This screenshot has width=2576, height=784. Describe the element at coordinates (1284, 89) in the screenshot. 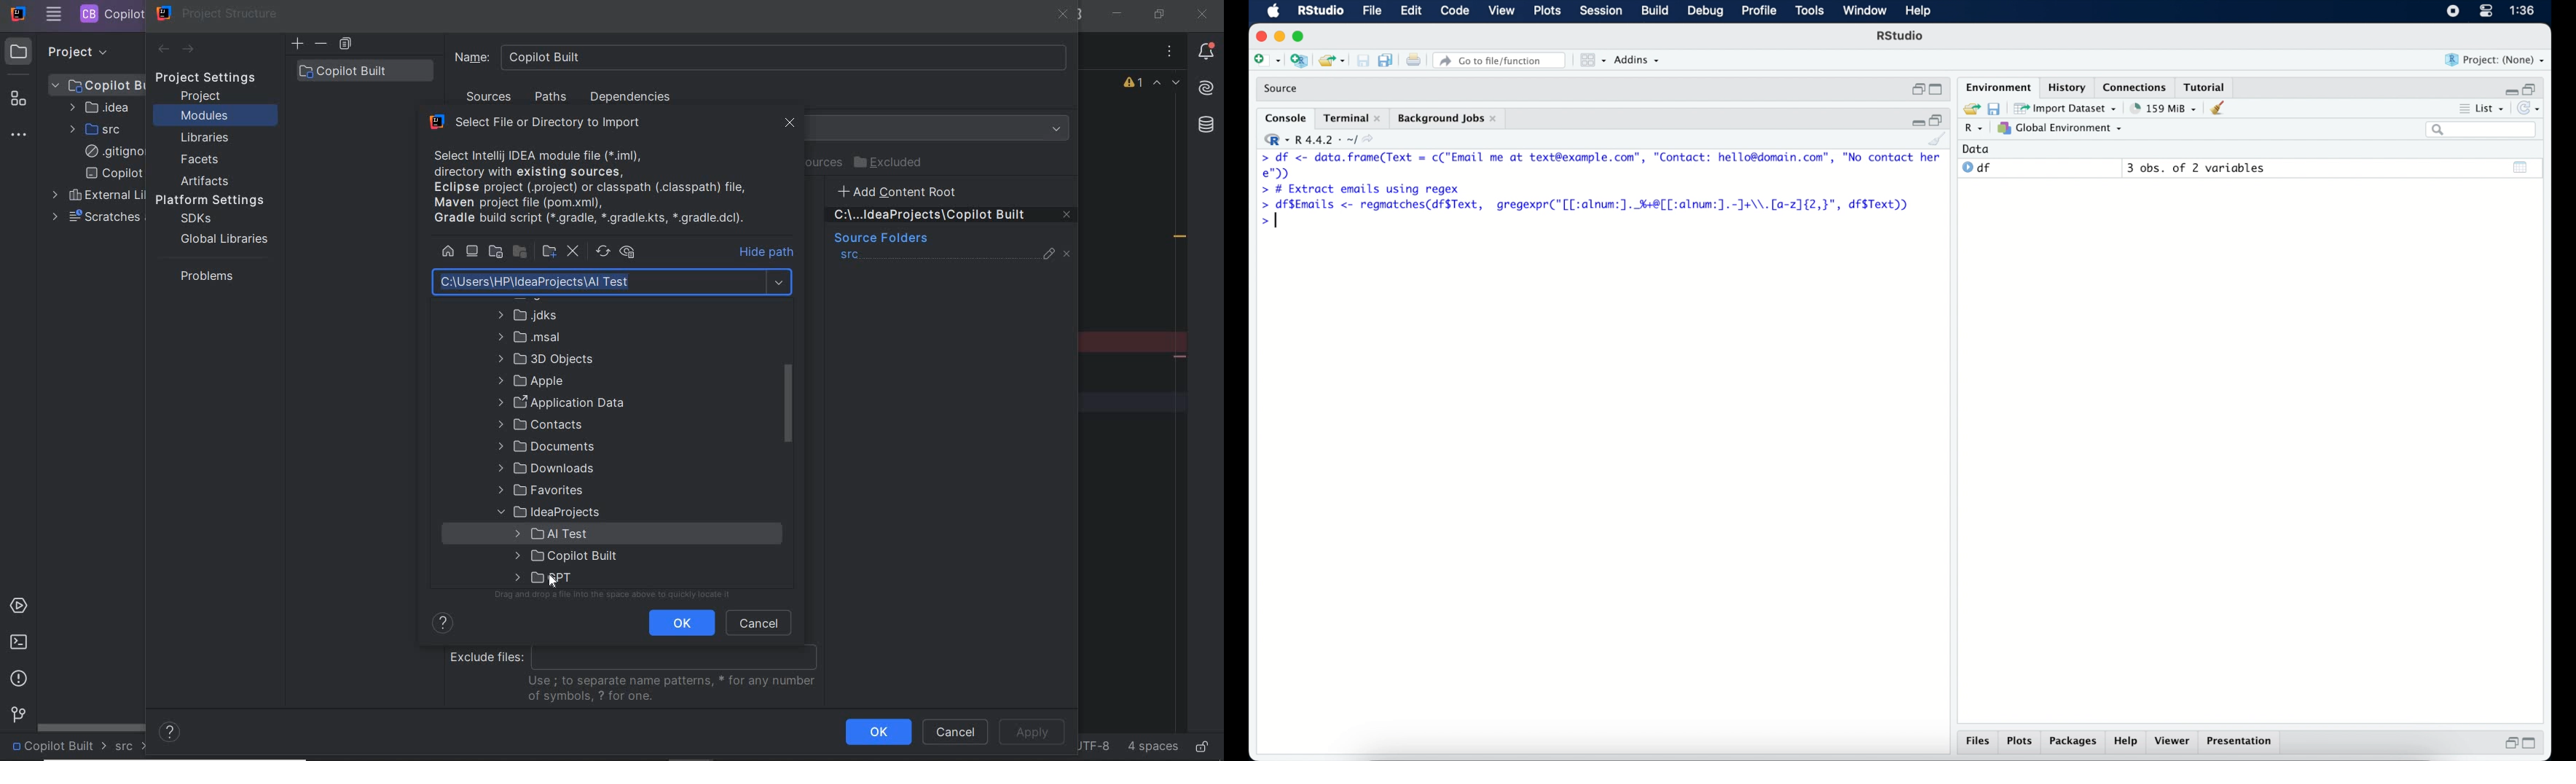

I see `source` at that location.